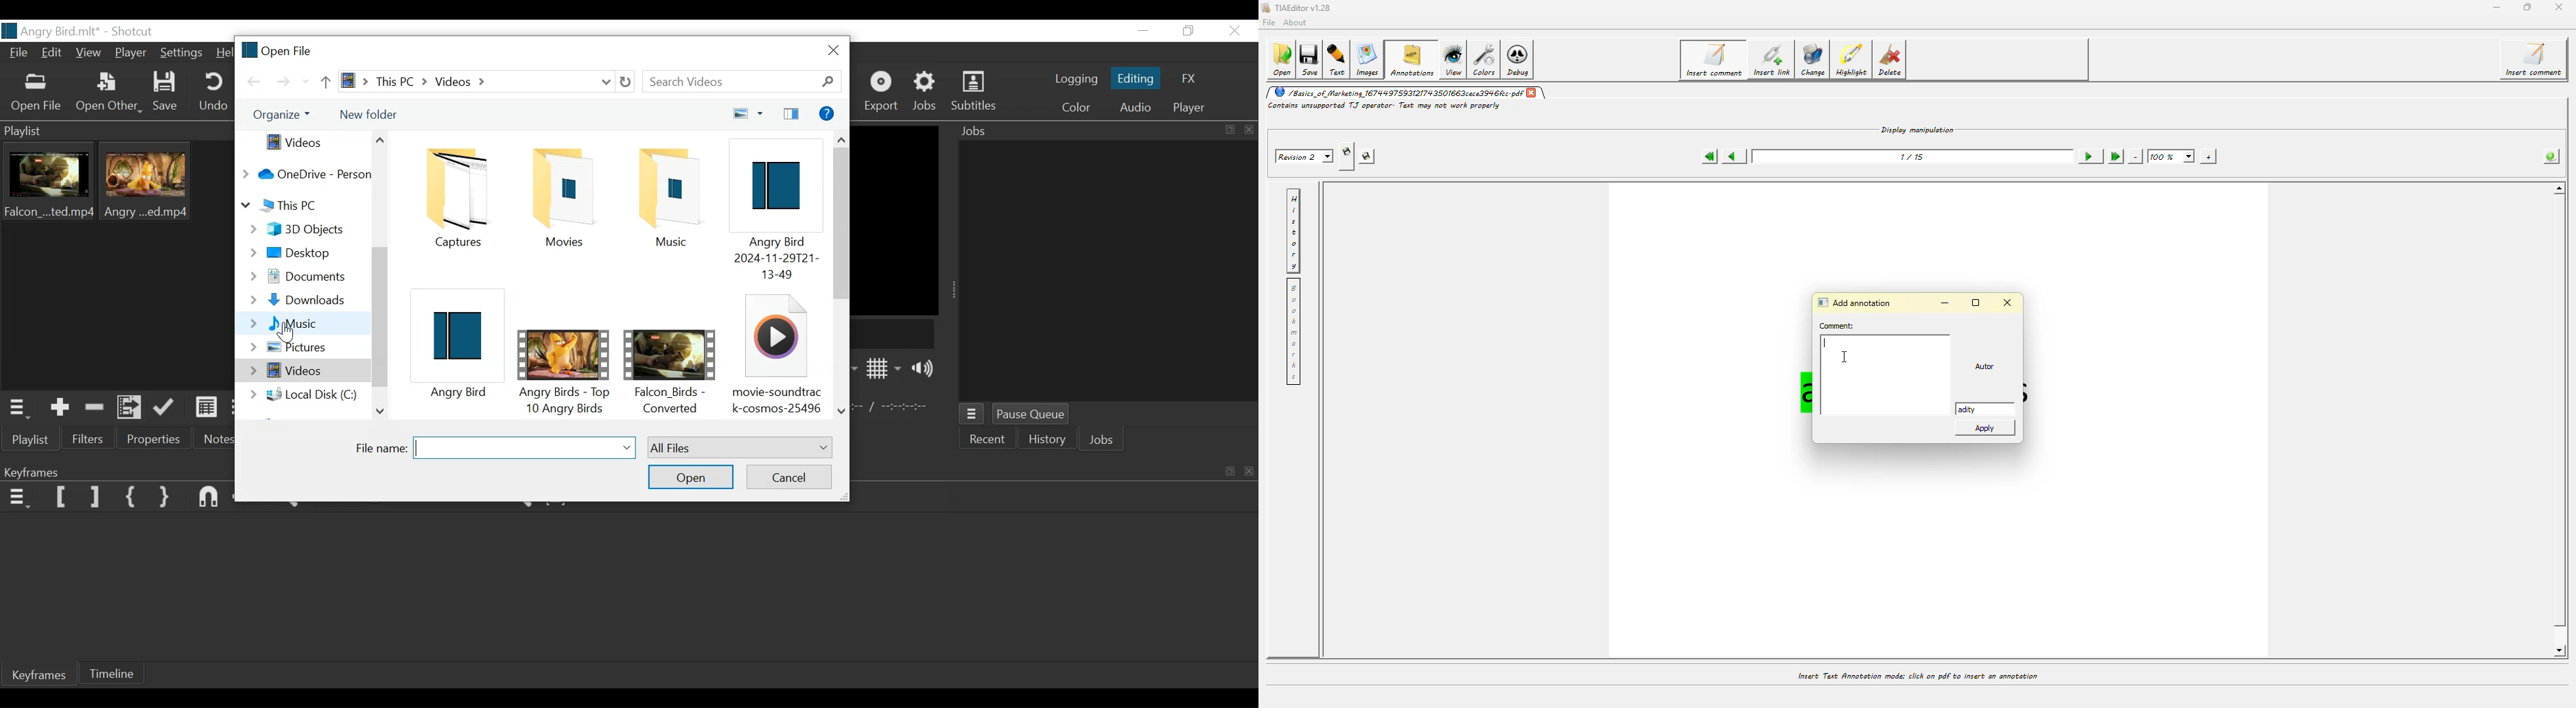 This screenshot has width=2576, height=728. Describe the element at coordinates (130, 495) in the screenshot. I see `Set First Simple Keyframe` at that location.